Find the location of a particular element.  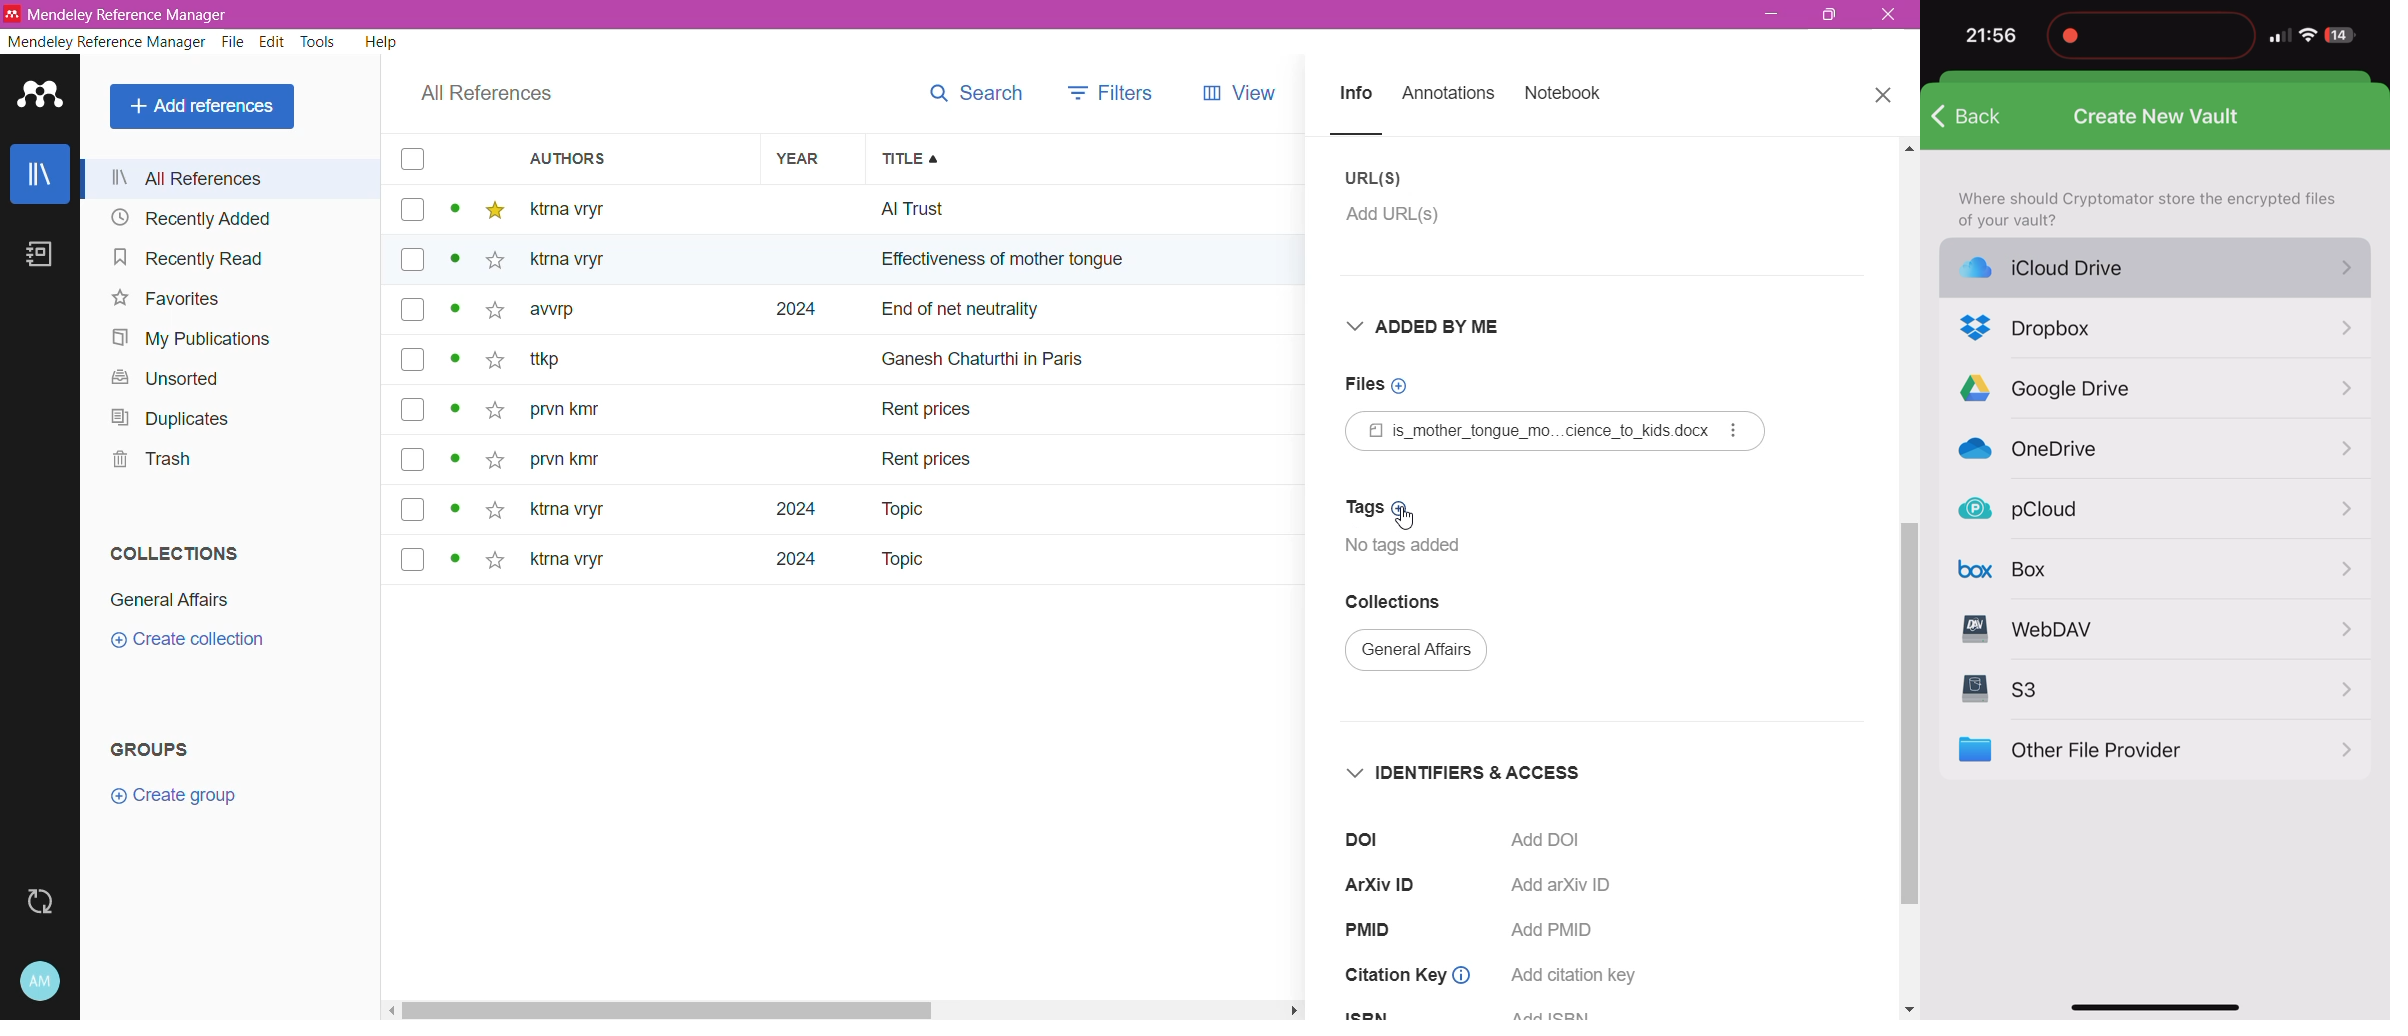

google drive is located at coordinates (2157, 392).